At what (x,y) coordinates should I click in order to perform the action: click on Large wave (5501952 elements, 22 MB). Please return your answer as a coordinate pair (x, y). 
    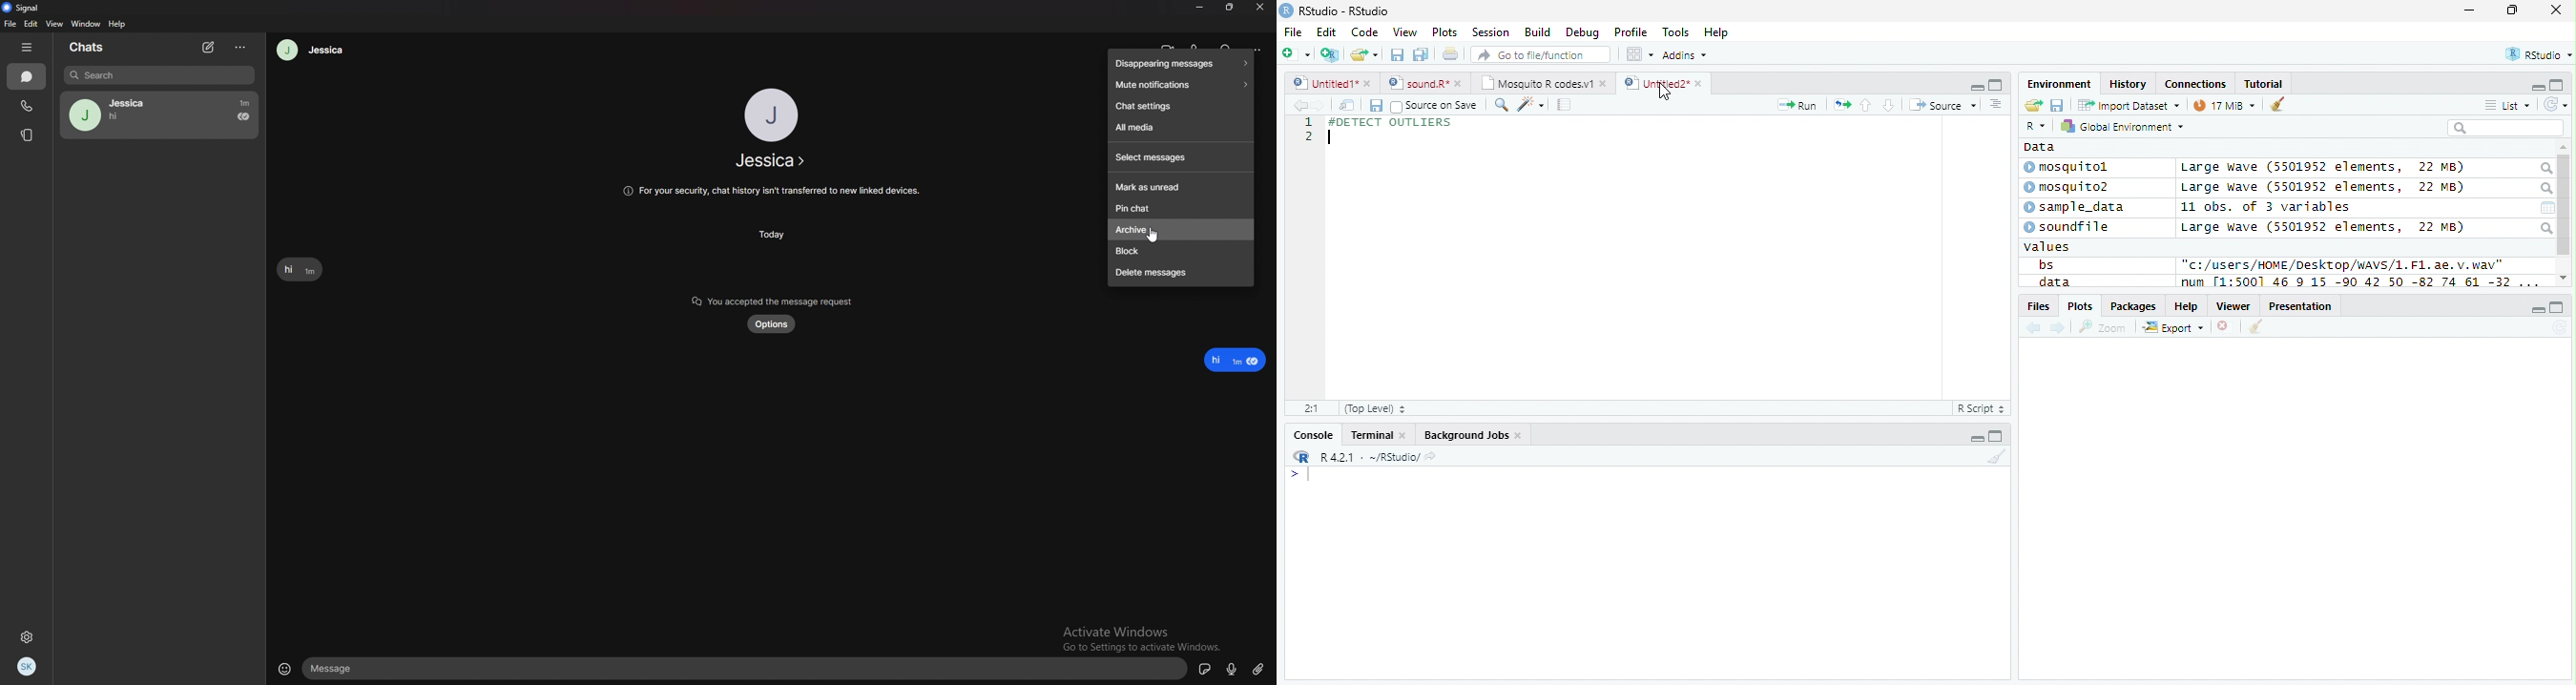
    Looking at the image, I should click on (2326, 188).